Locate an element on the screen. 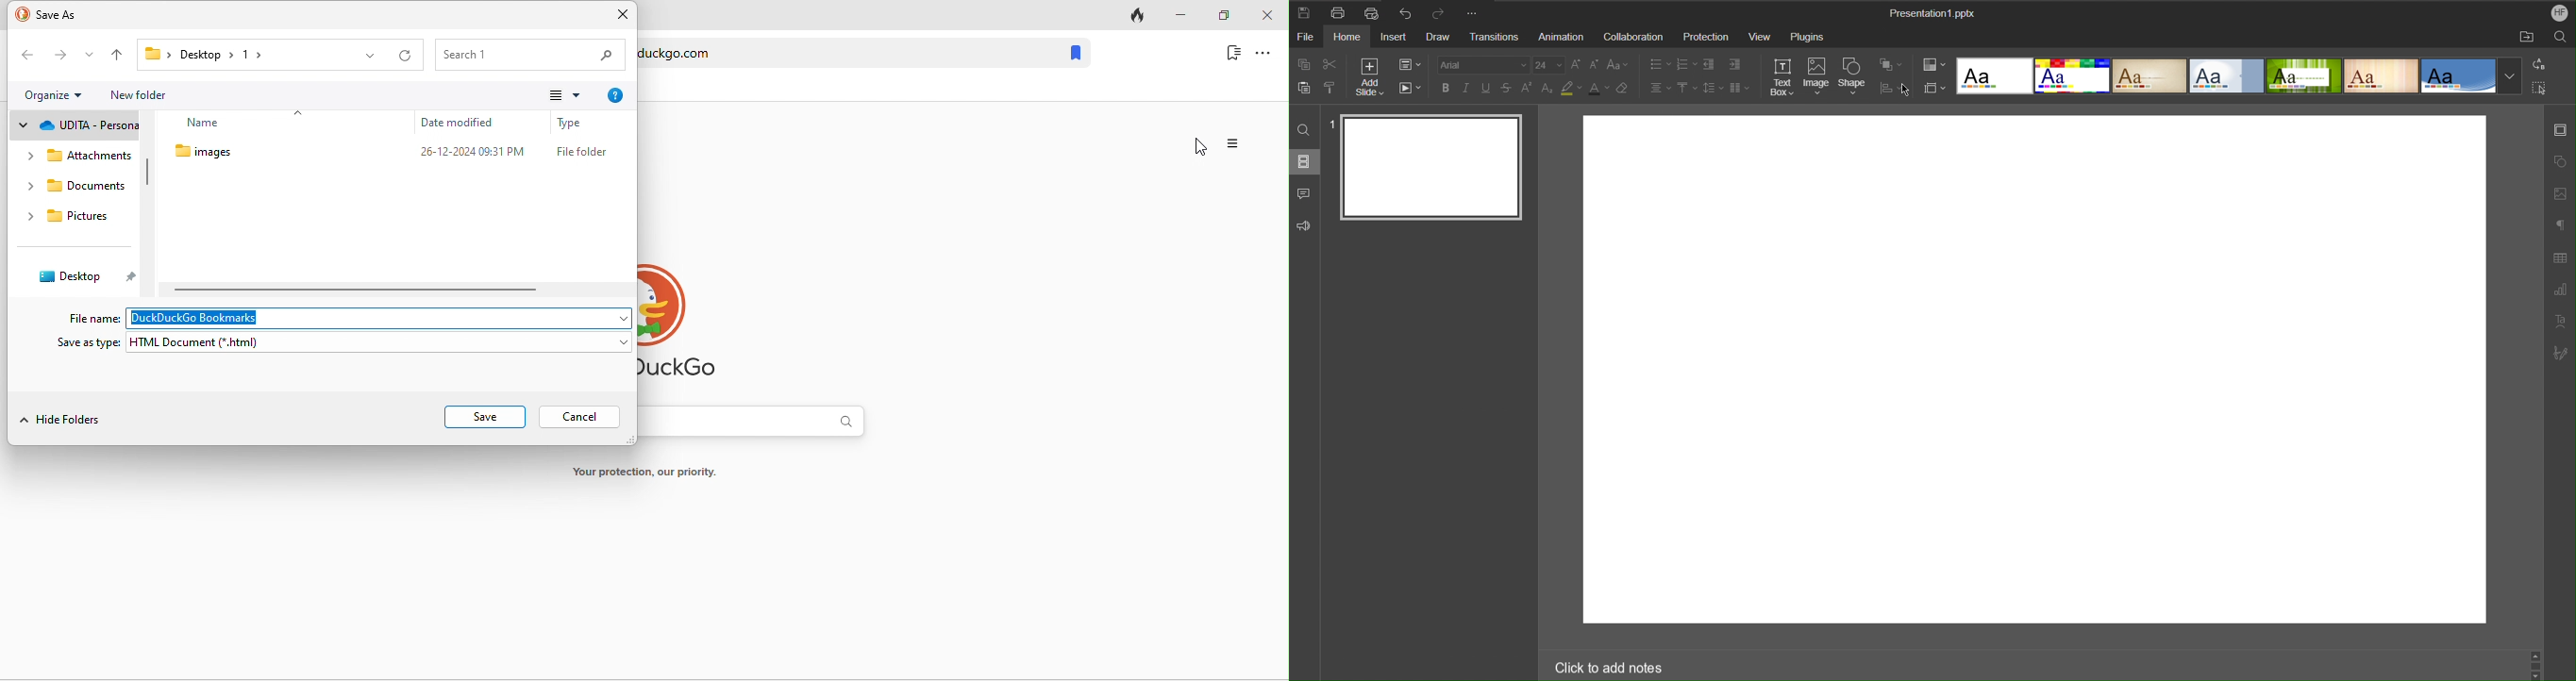  Table is located at coordinates (2559, 258).